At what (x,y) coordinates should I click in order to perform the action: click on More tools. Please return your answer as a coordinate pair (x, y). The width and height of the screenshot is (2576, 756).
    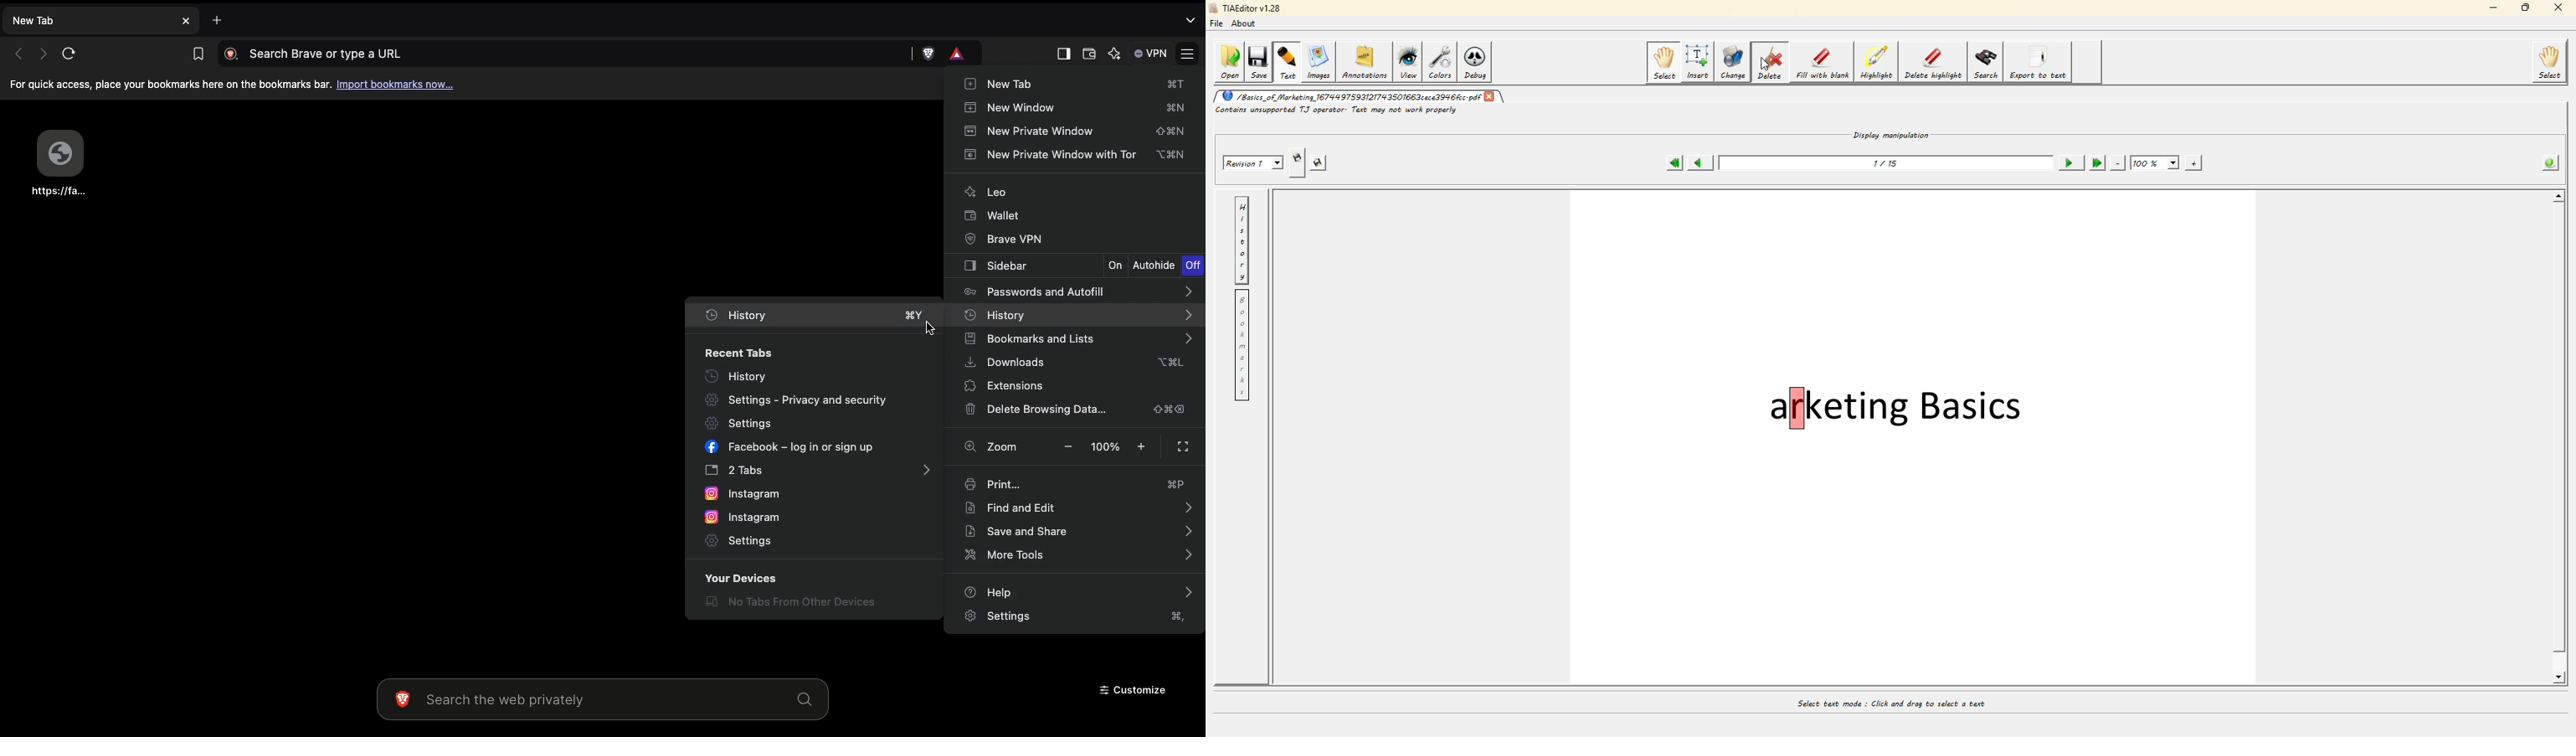
    Looking at the image, I should click on (1081, 555).